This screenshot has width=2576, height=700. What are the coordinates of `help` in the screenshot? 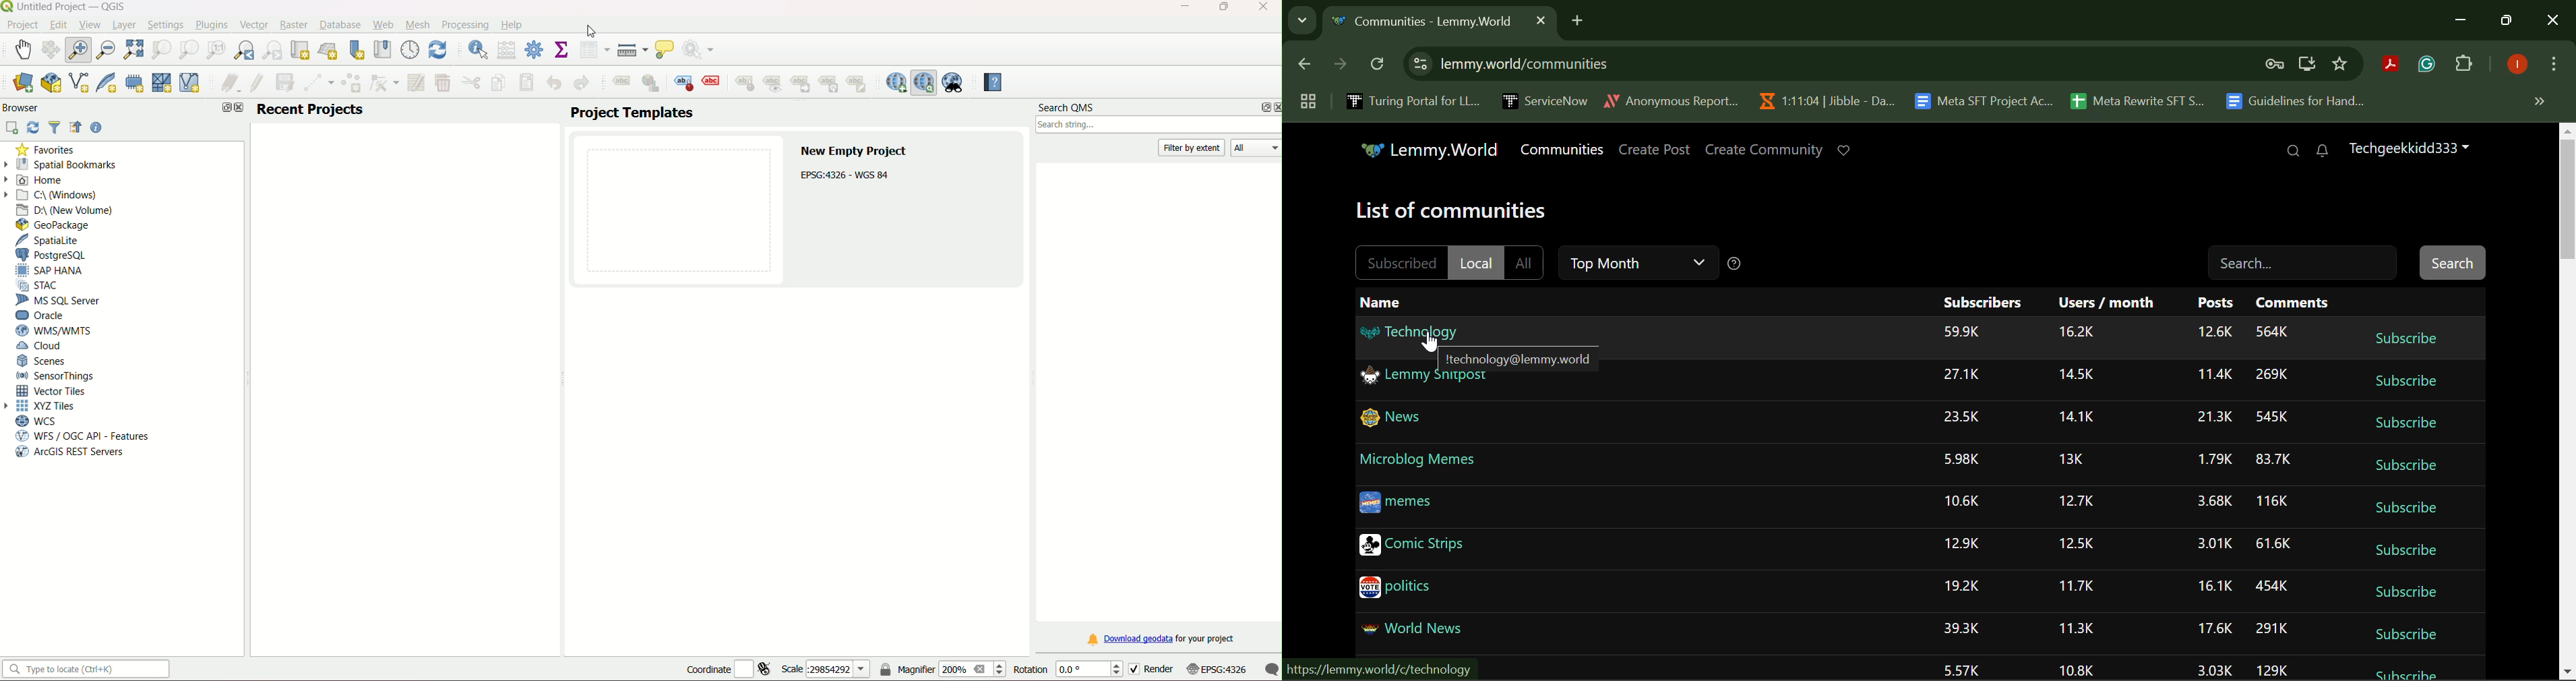 It's located at (513, 25).